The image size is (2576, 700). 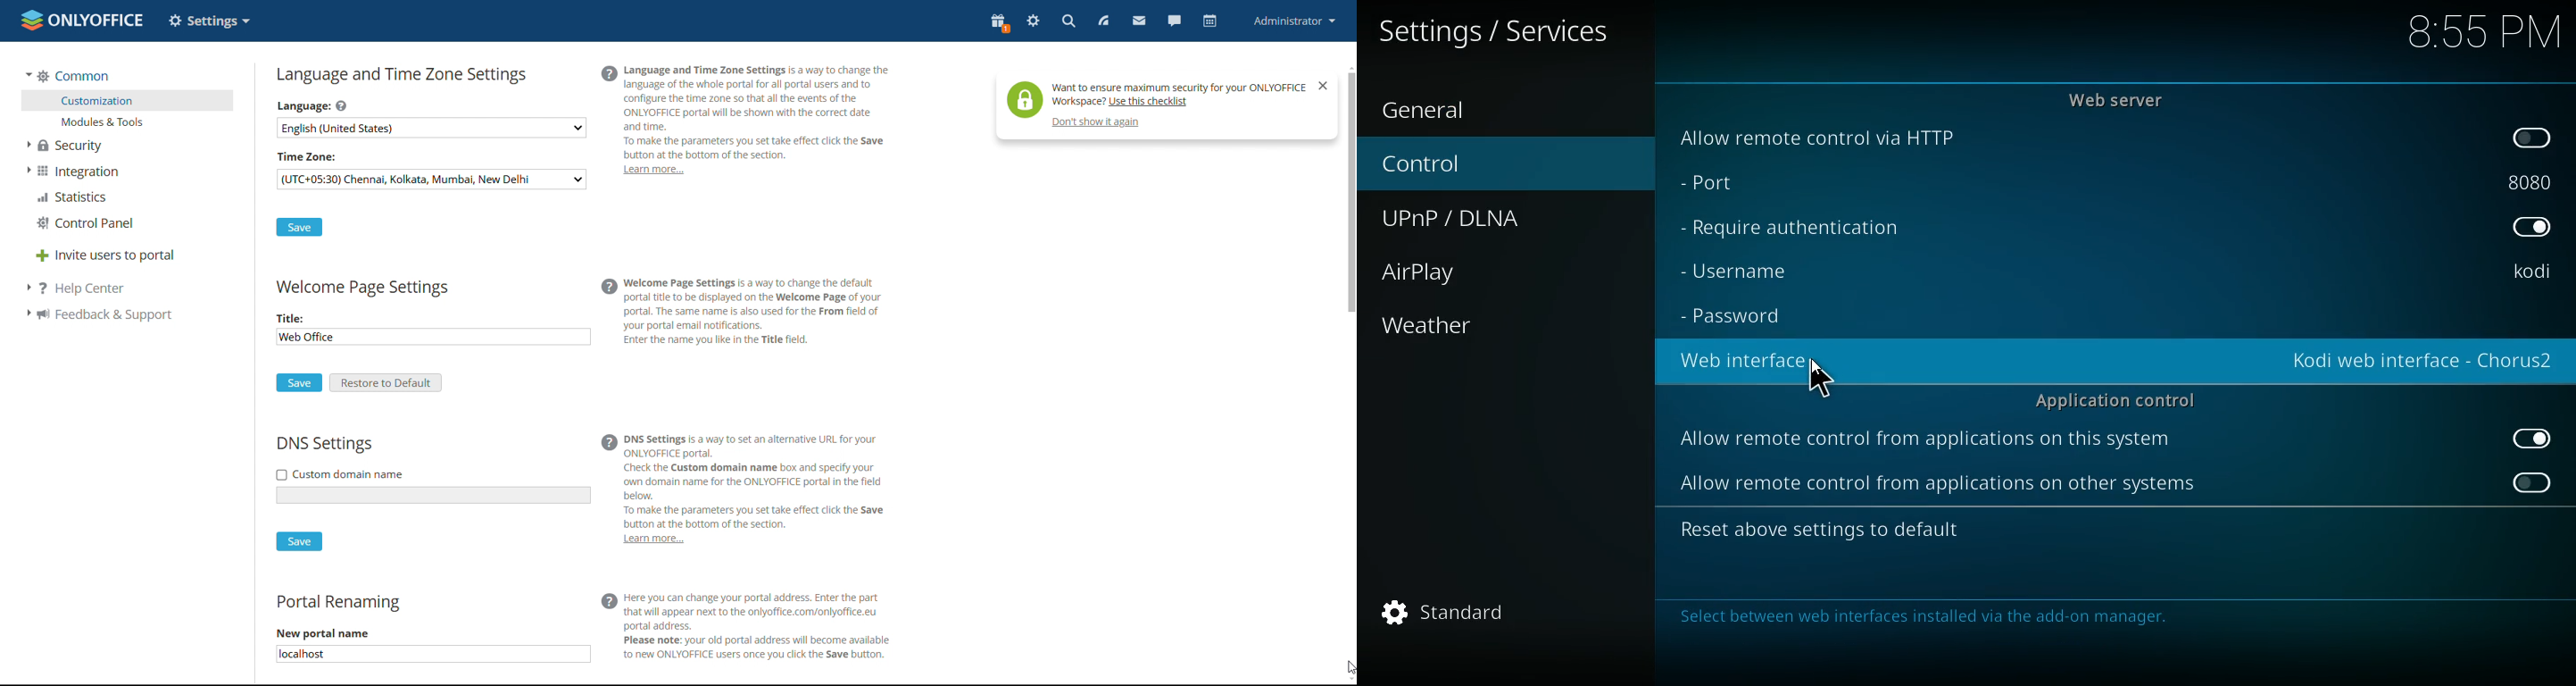 I want to click on web interface, so click(x=2422, y=364).